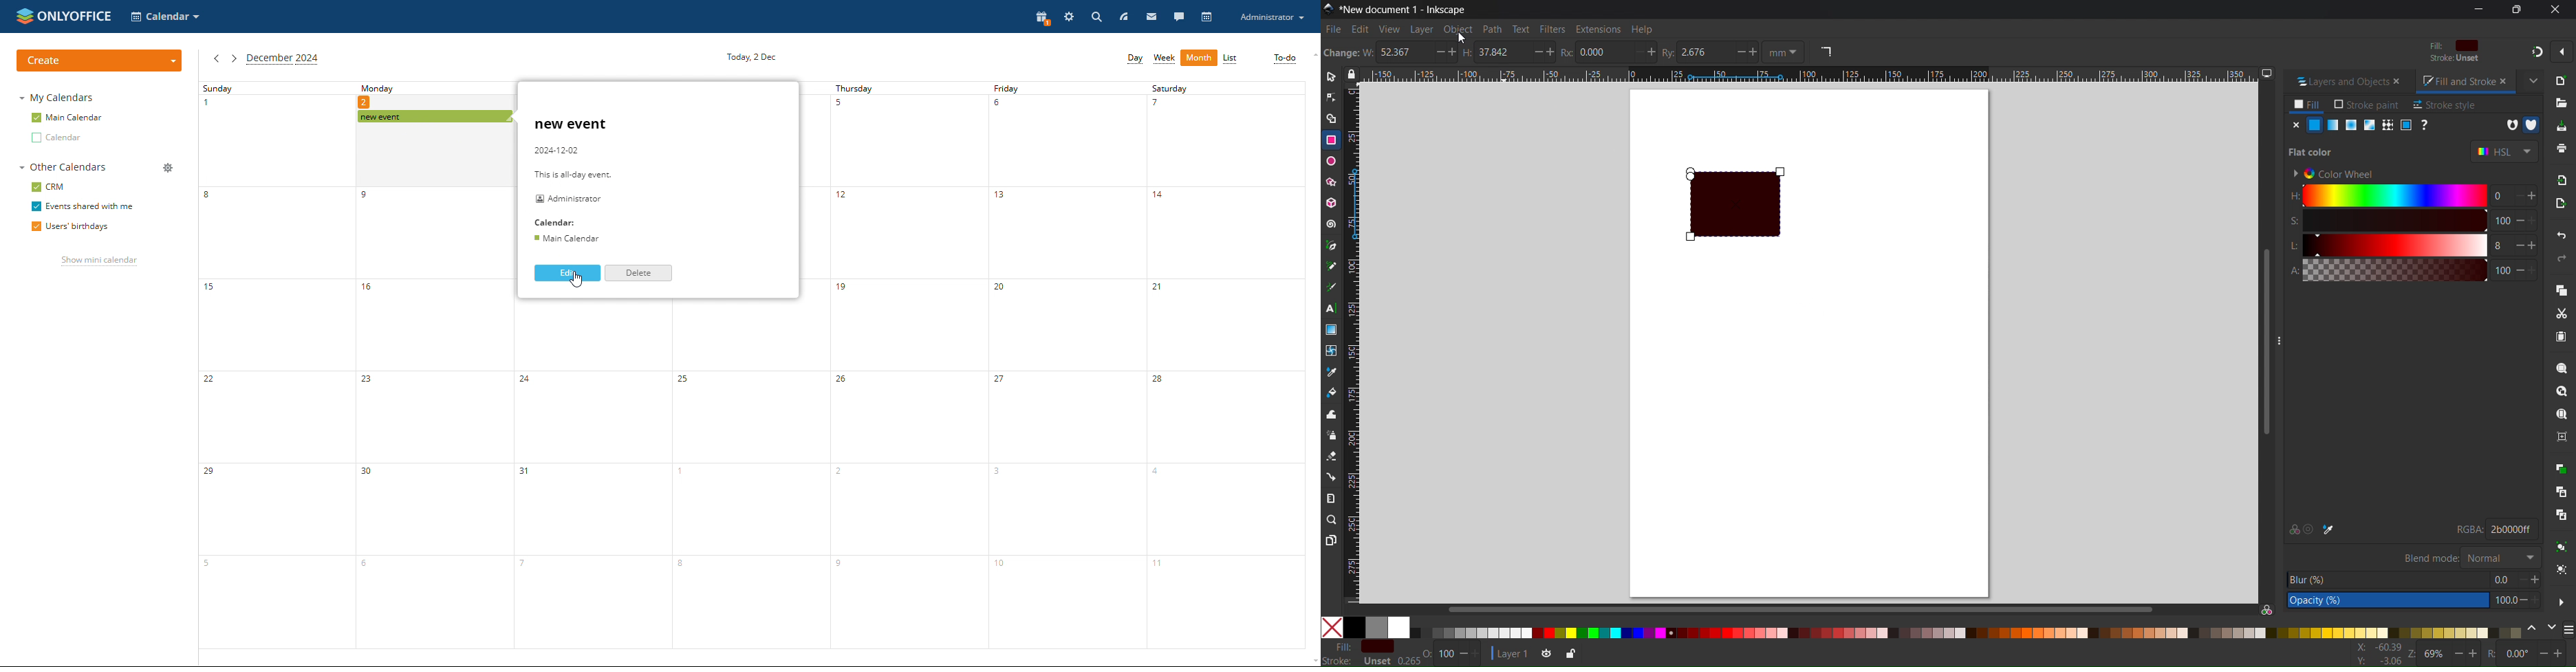 Image resolution: width=2576 pixels, height=672 pixels. What do you see at coordinates (2561, 126) in the screenshot?
I see `Save` at bounding box center [2561, 126].